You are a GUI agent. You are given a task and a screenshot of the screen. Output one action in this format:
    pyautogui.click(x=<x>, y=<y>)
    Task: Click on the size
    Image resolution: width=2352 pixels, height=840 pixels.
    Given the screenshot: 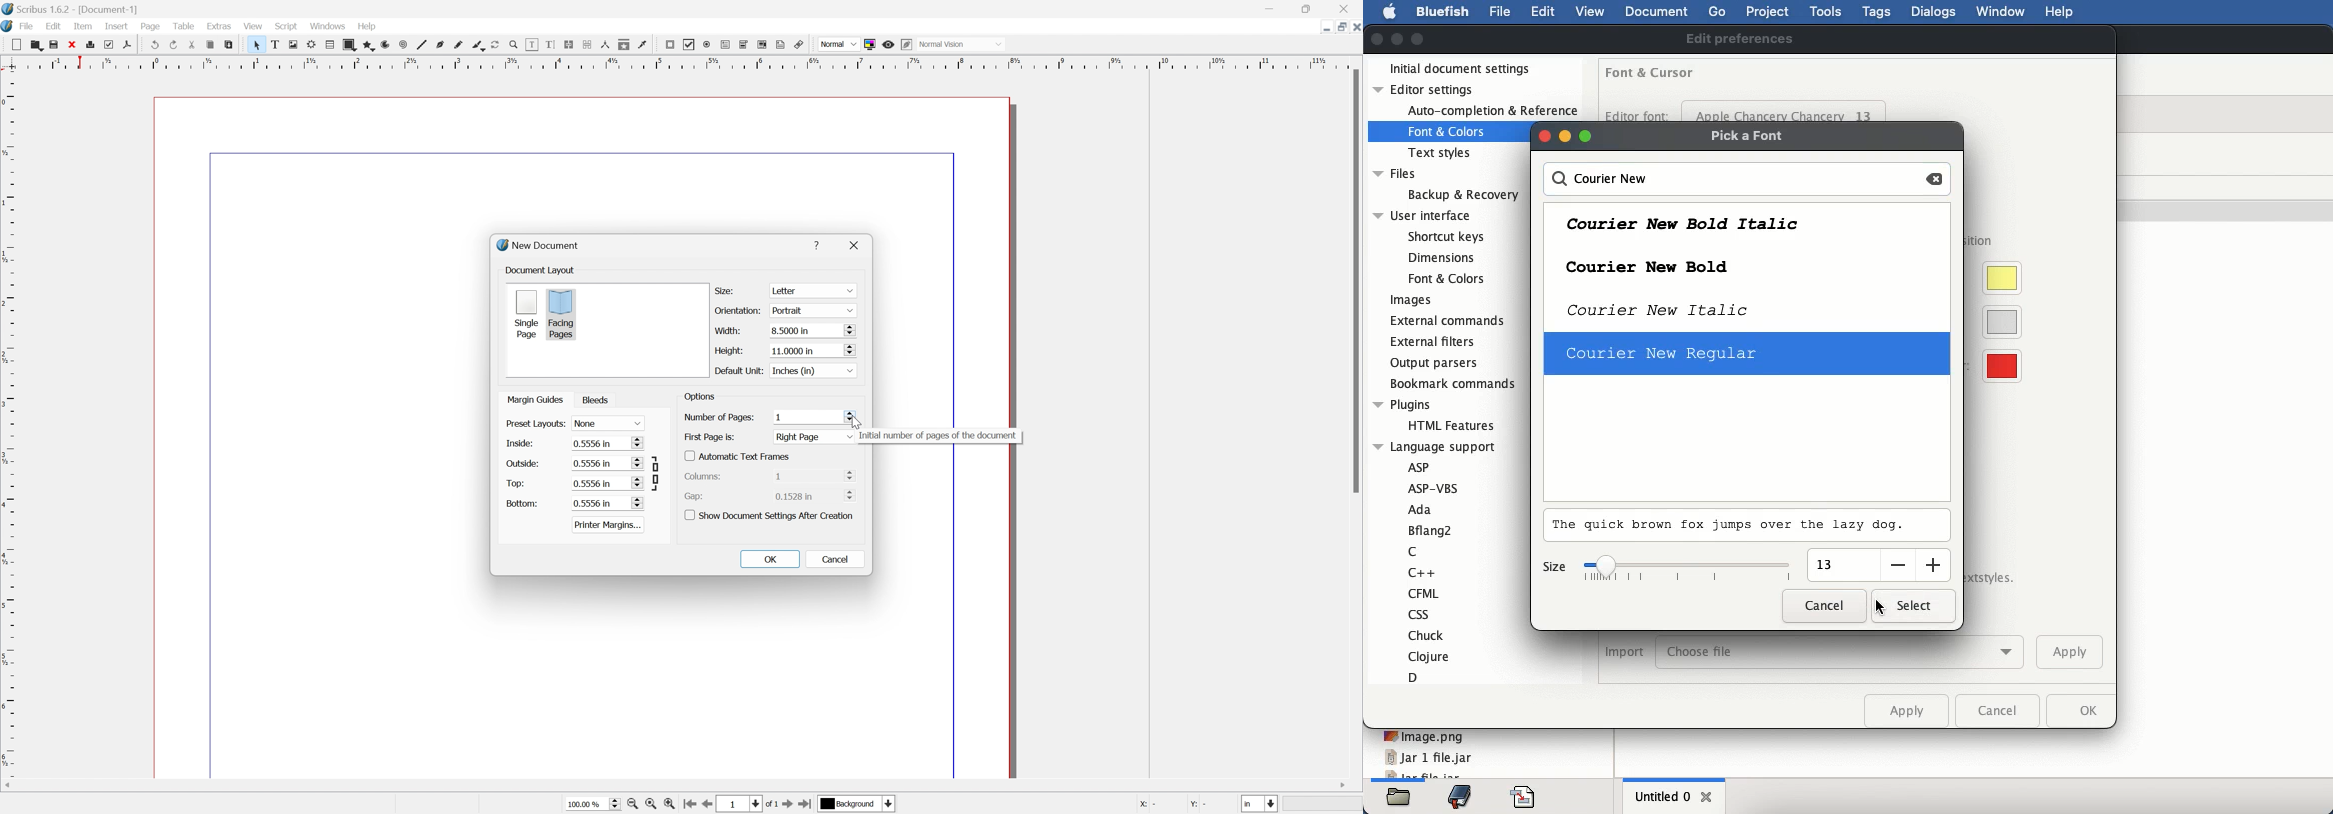 What is the action you would take?
    pyautogui.click(x=727, y=290)
    